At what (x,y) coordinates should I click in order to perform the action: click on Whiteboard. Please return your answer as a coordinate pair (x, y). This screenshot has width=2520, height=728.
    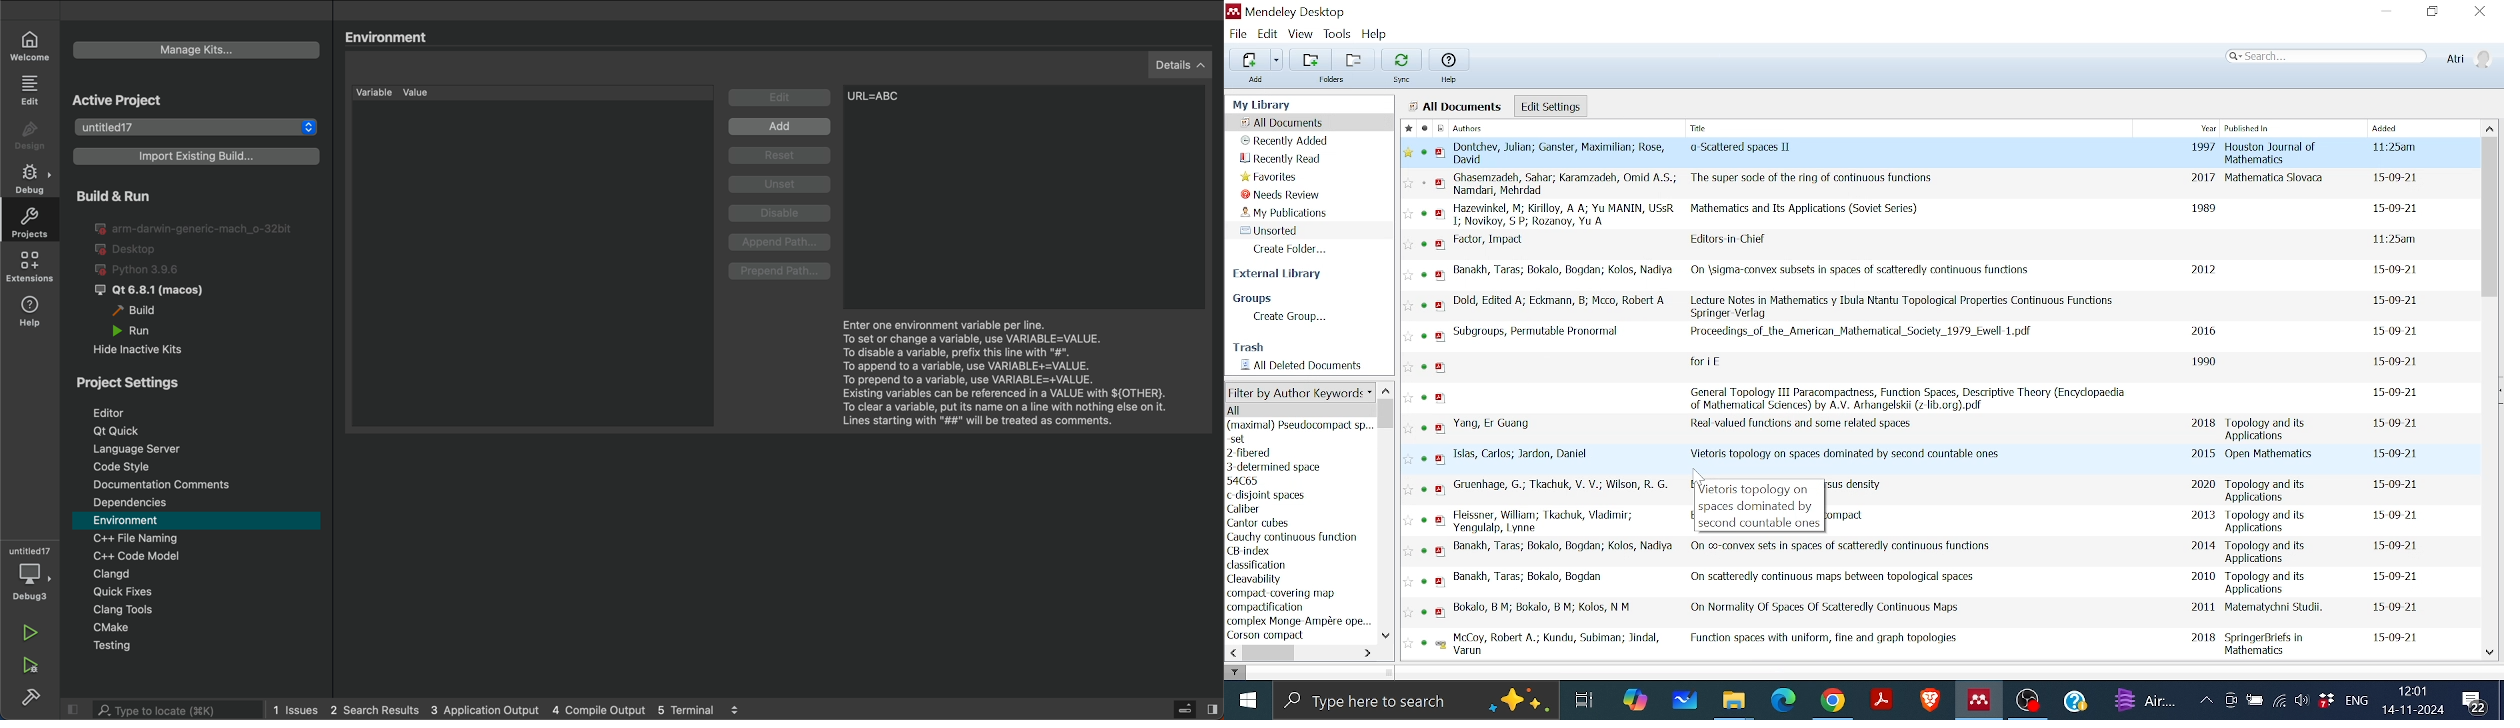
    Looking at the image, I should click on (1684, 701).